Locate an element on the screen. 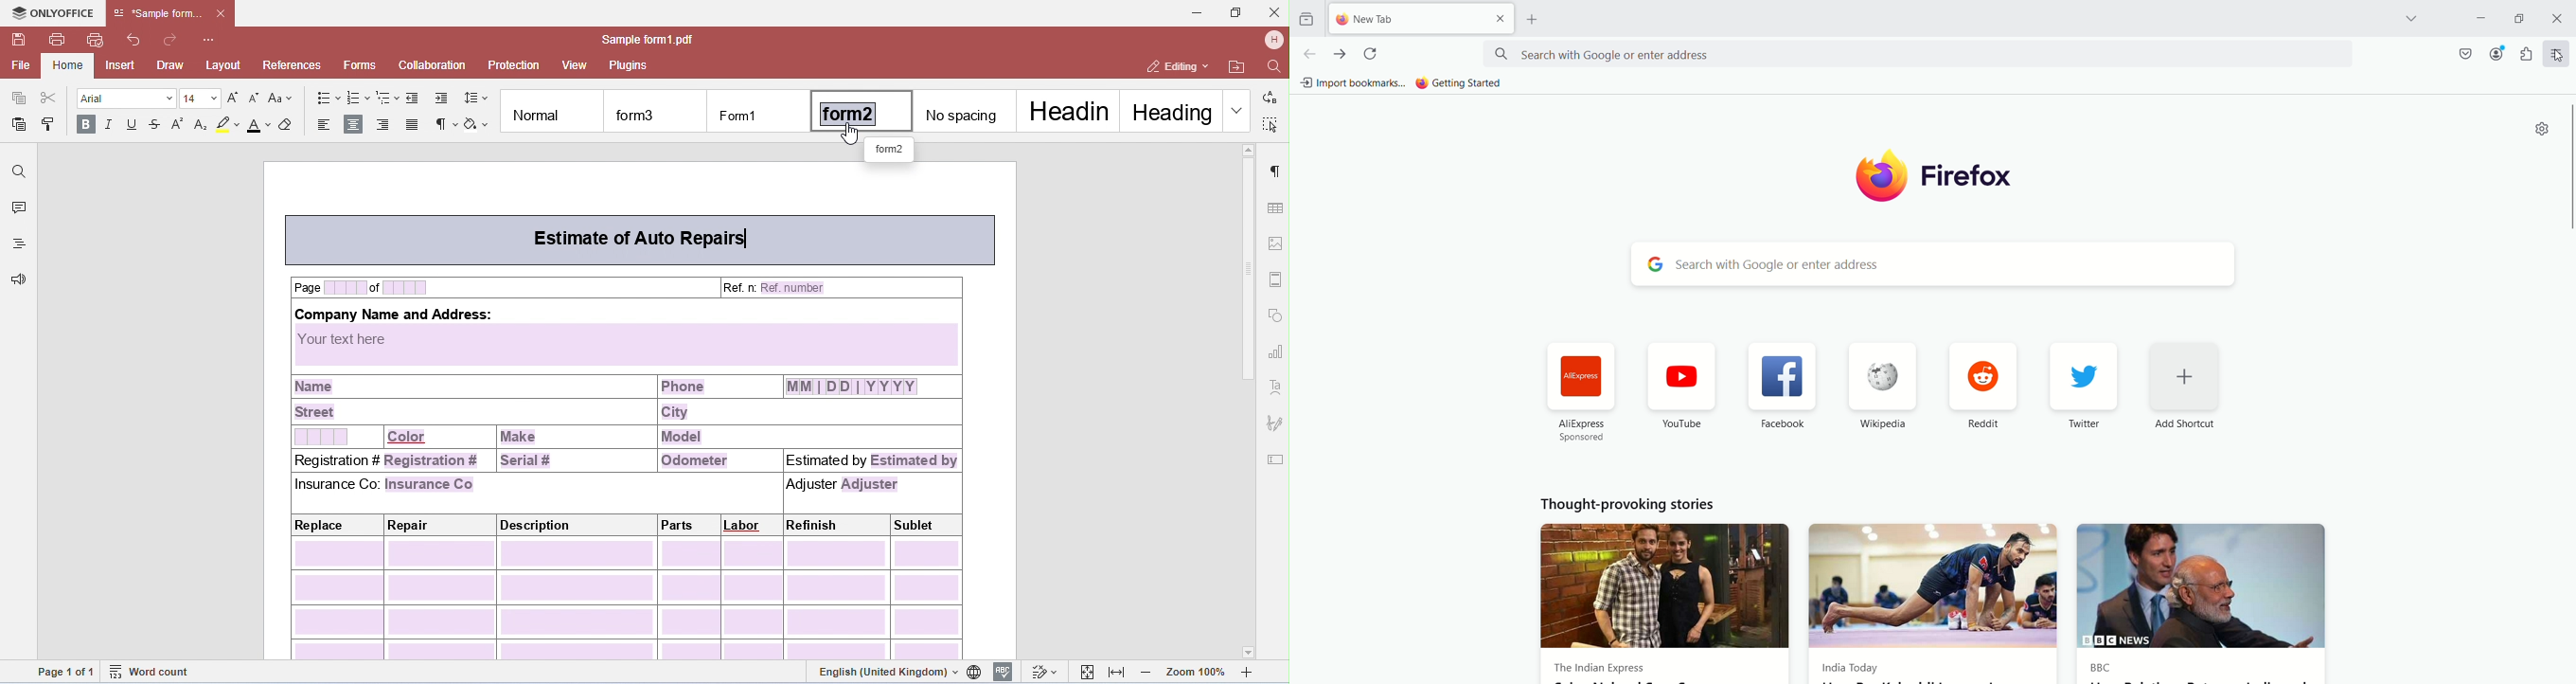 This screenshot has height=700, width=2576. India Today is located at coordinates (1931, 602).